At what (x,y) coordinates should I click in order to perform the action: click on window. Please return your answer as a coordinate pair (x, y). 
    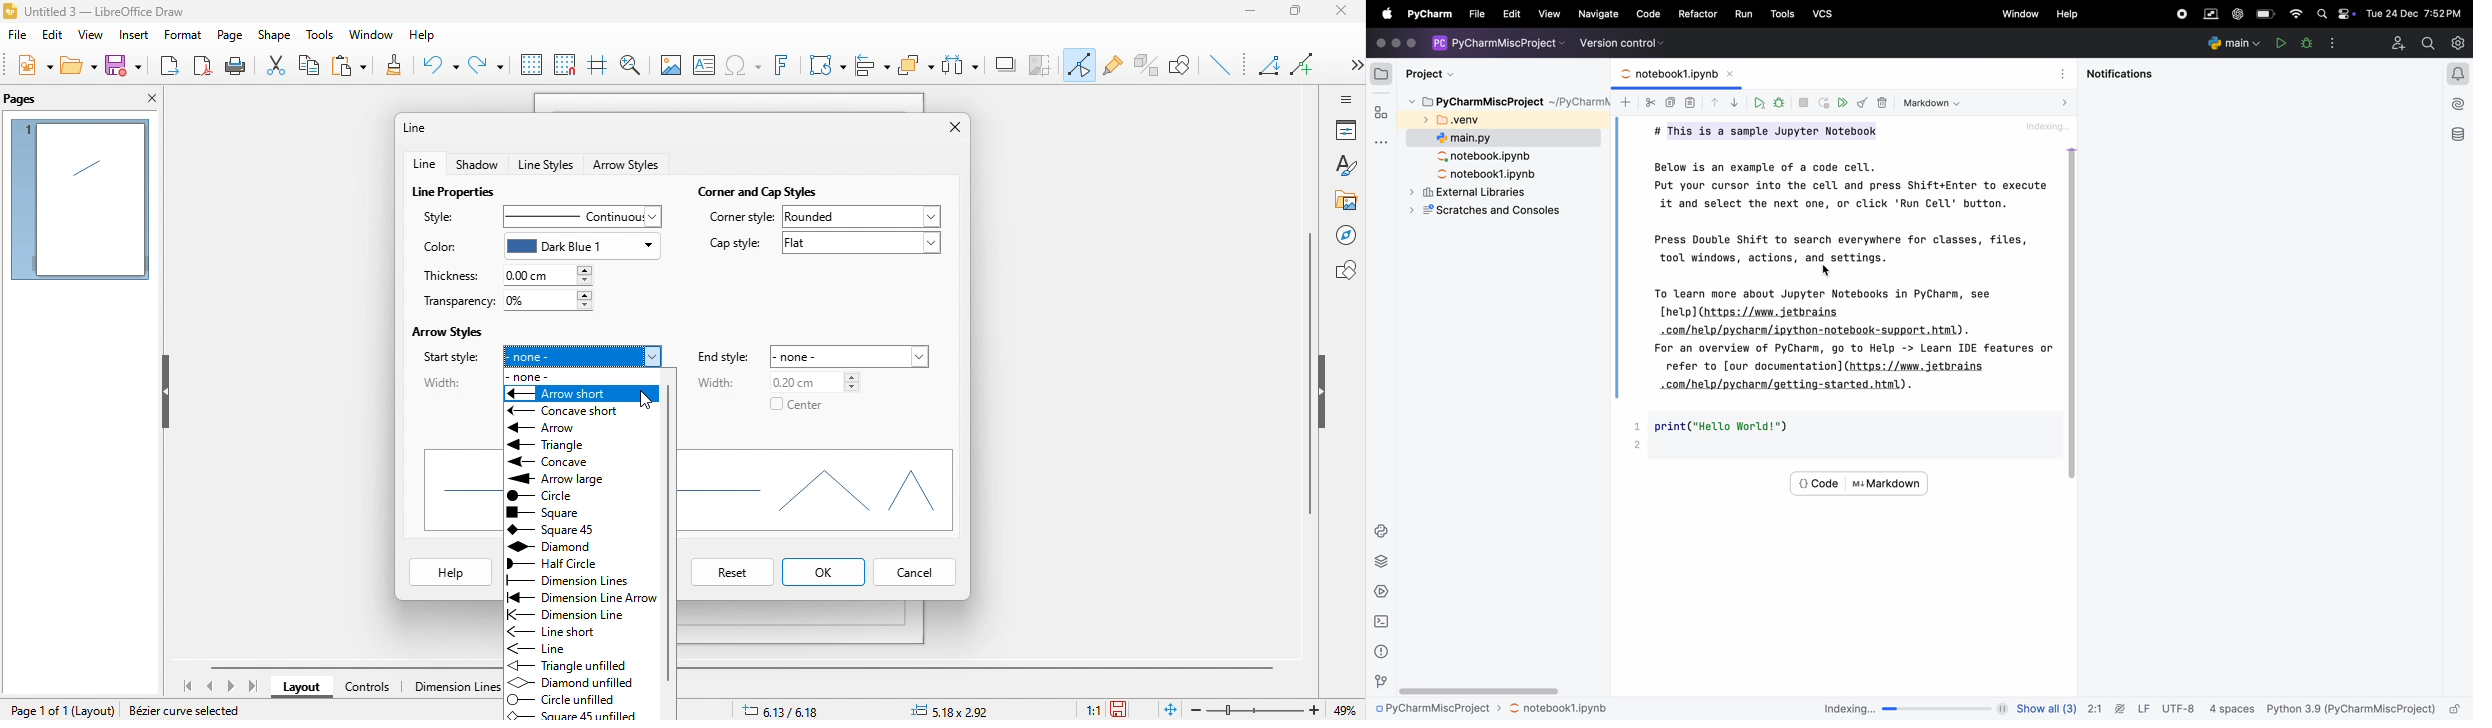
    Looking at the image, I should click on (368, 36).